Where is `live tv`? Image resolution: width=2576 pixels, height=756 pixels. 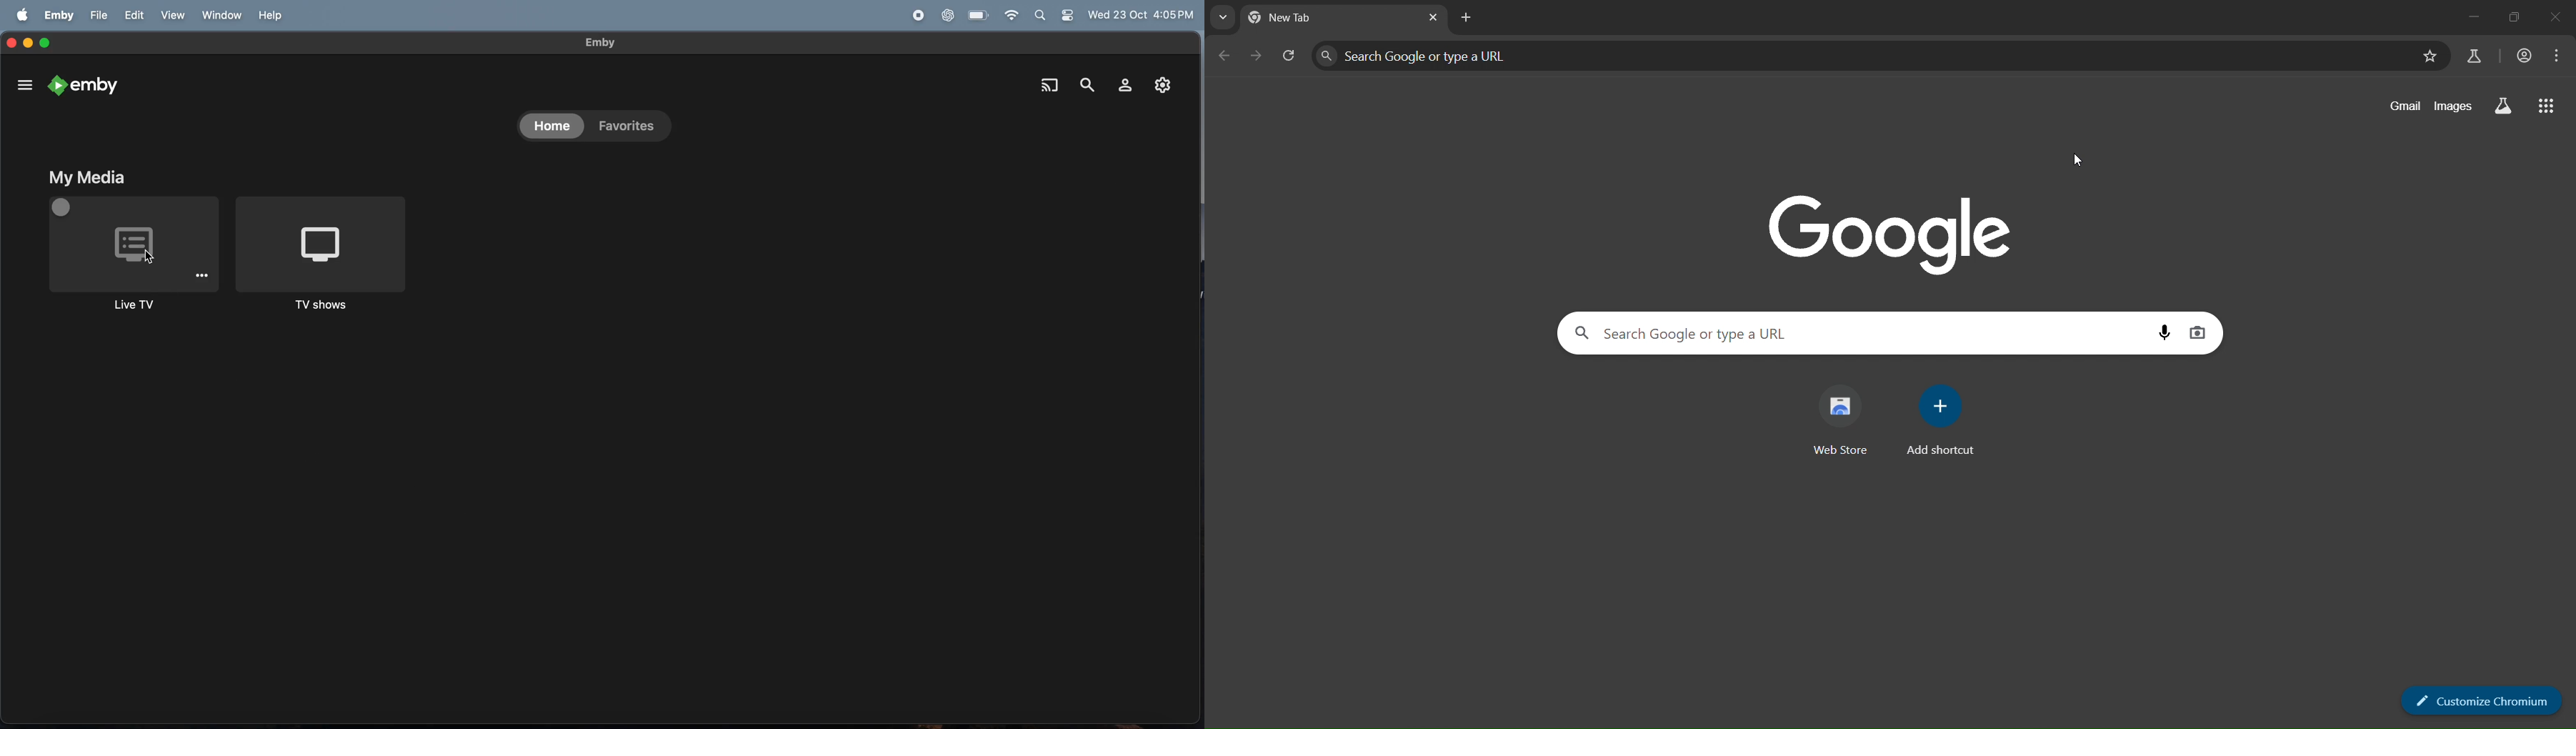
live tv is located at coordinates (132, 257).